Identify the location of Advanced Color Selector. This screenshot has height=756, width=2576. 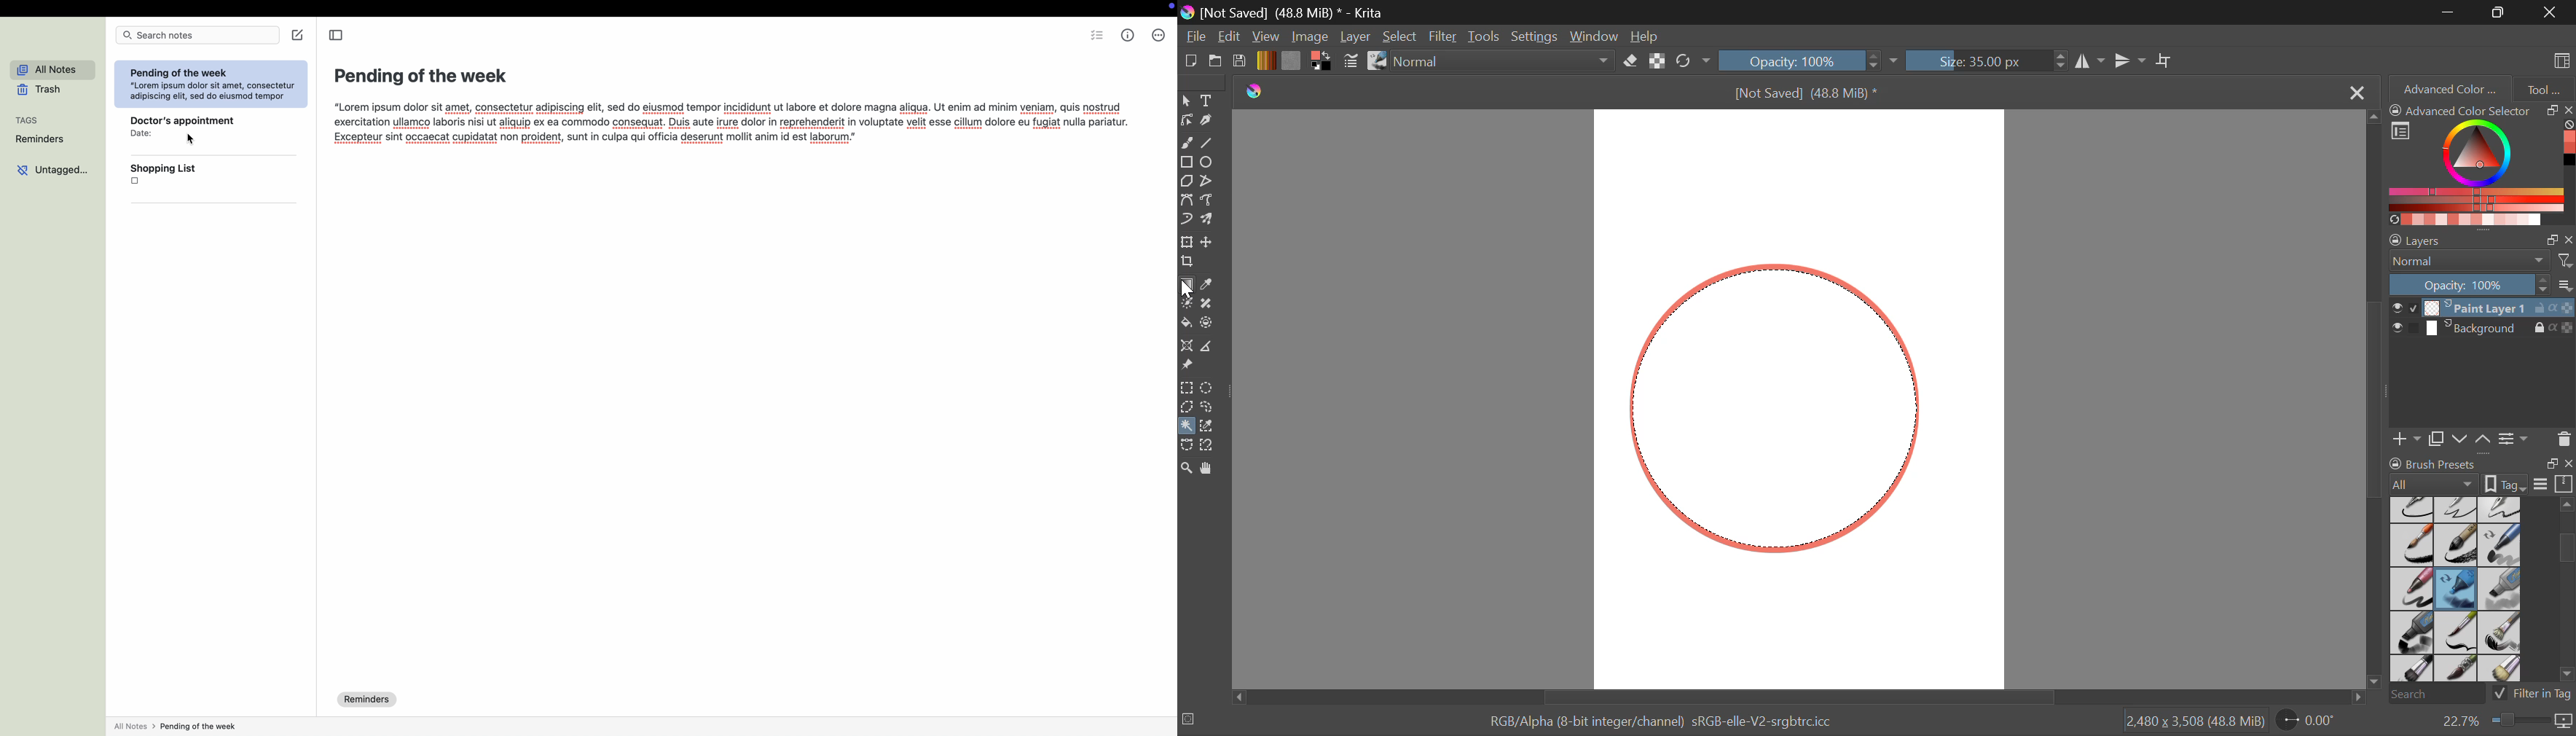
(2481, 164).